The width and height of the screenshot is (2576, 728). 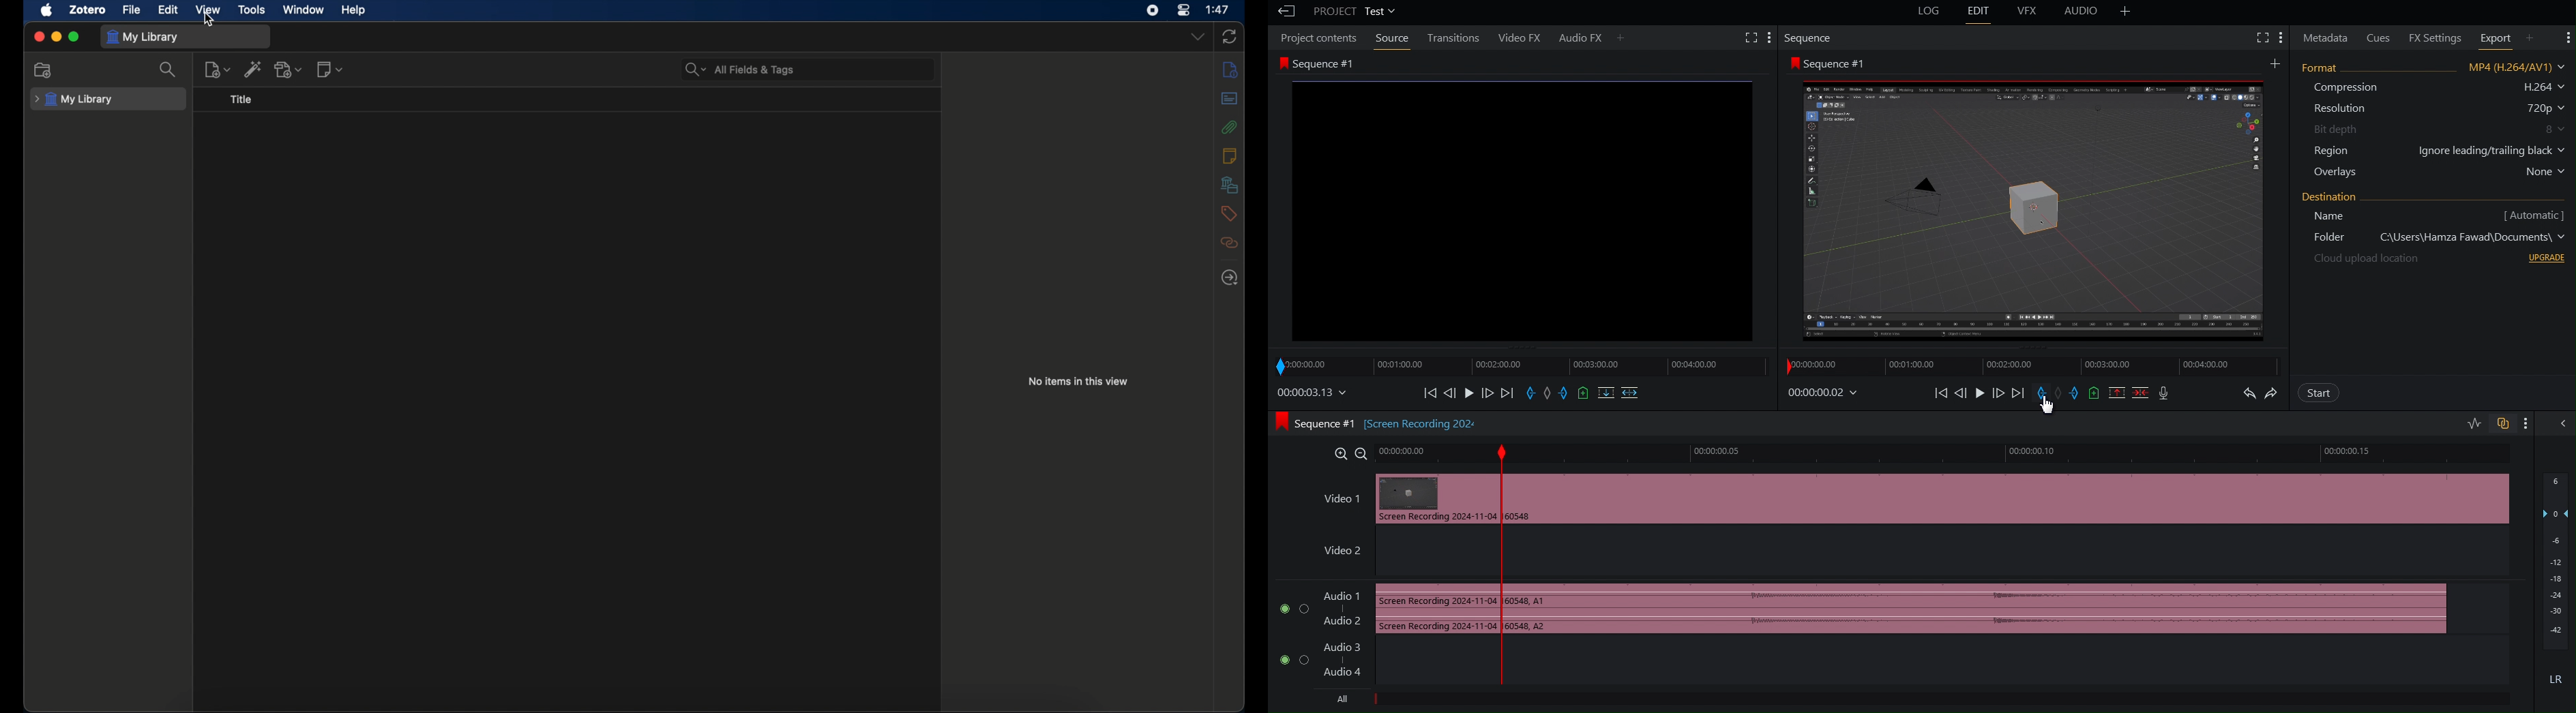 What do you see at coordinates (2142, 393) in the screenshot?
I see `Cut/Delete` at bounding box center [2142, 393].